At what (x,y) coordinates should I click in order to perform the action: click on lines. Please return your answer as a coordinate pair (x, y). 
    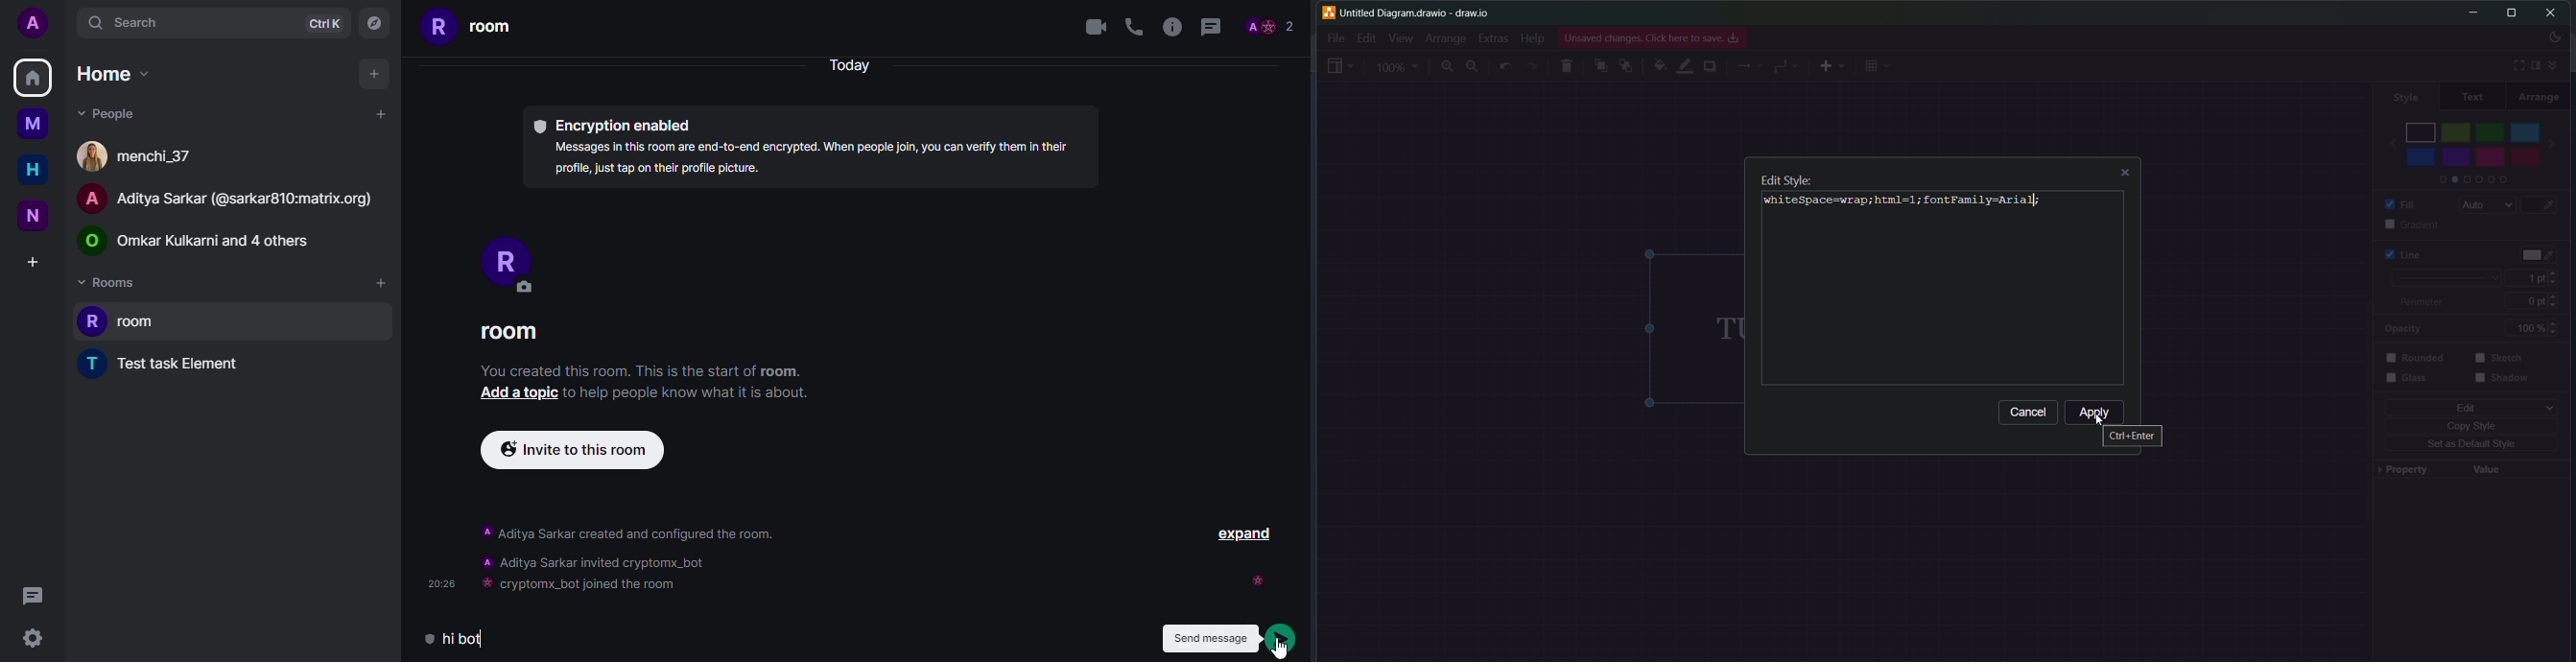
    Looking at the image, I should click on (1750, 68).